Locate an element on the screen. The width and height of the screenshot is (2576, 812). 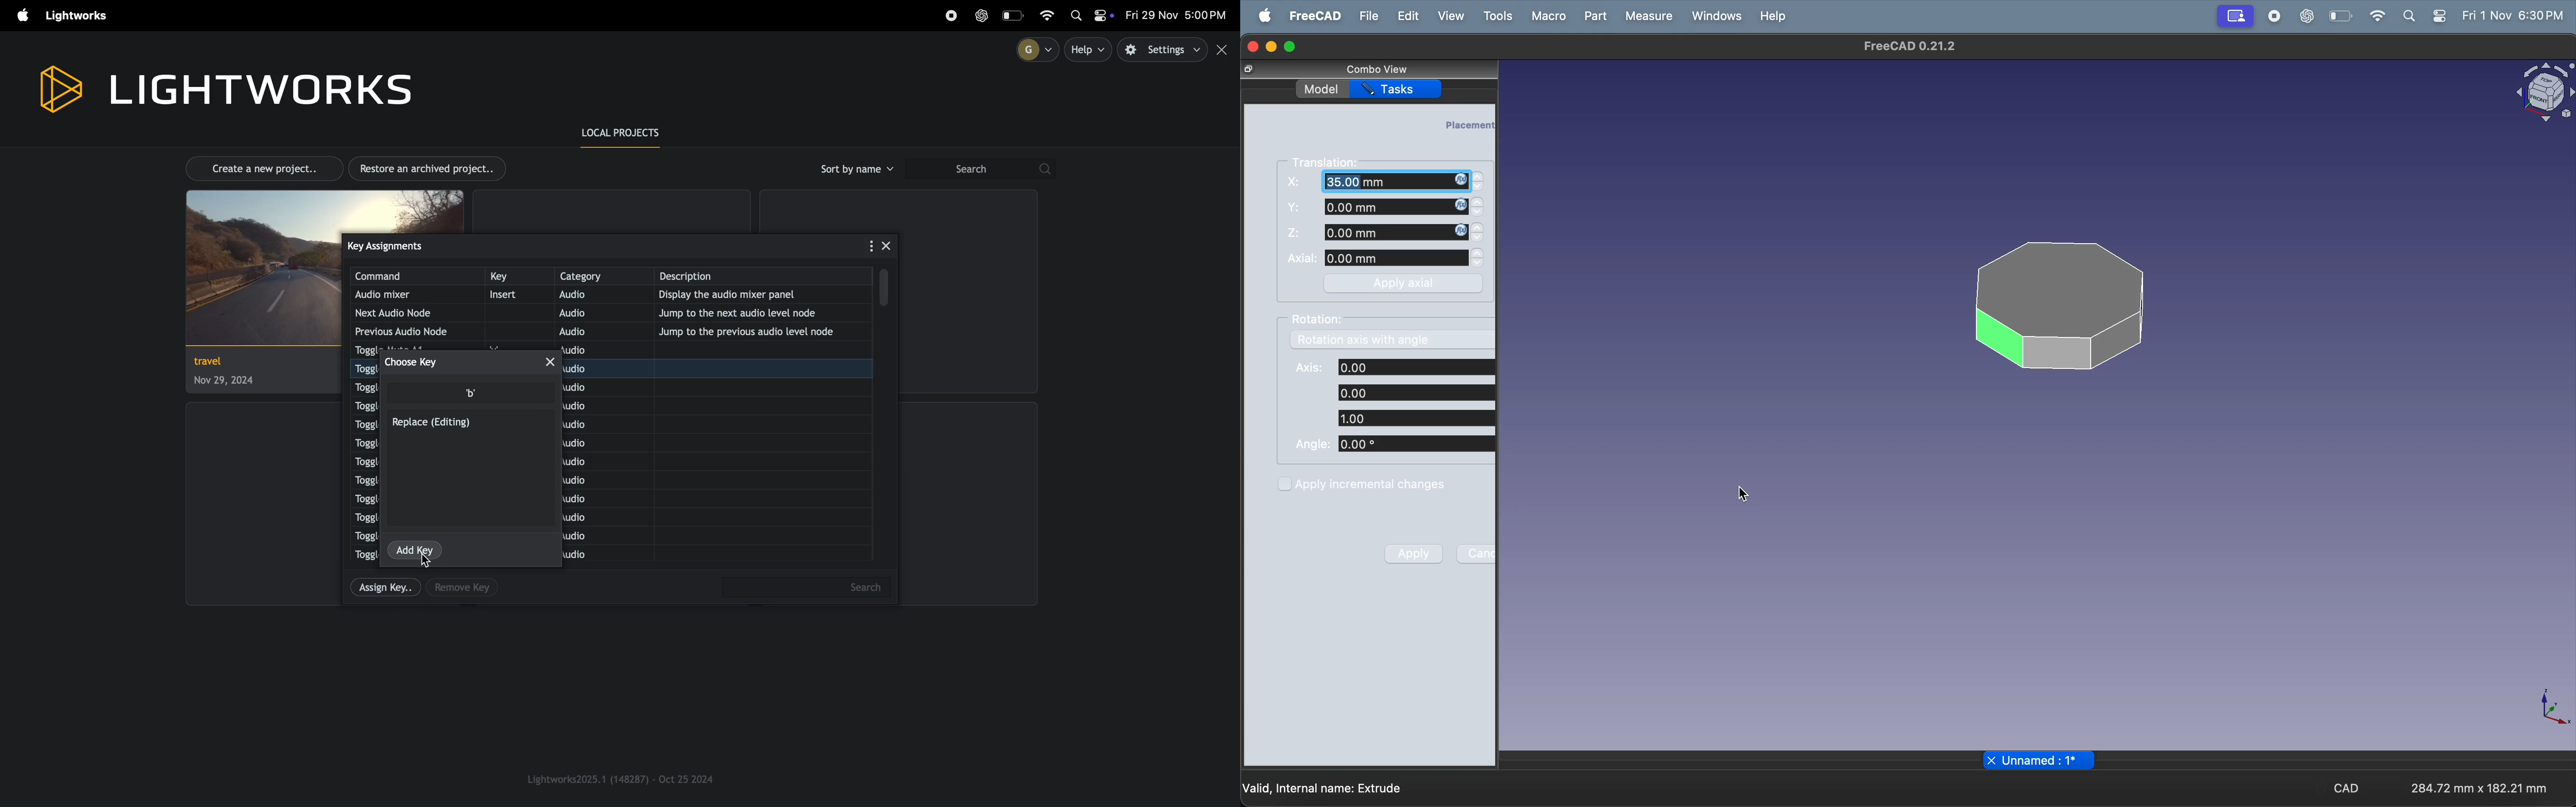
Rotation axis with angle is located at coordinates (1362, 342).